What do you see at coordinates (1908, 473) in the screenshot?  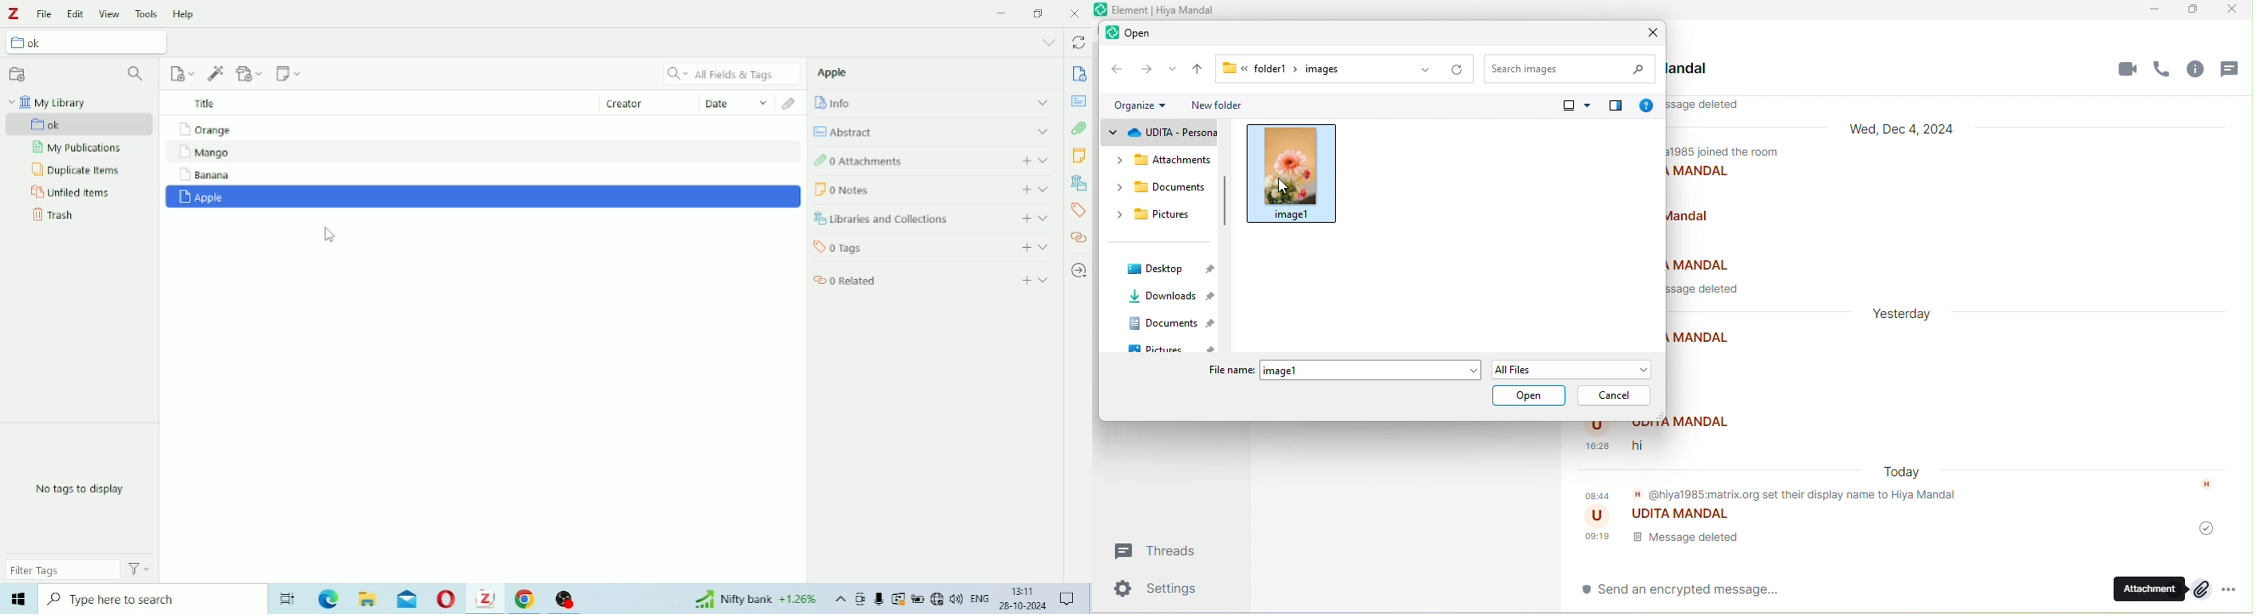 I see `today` at bounding box center [1908, 473].